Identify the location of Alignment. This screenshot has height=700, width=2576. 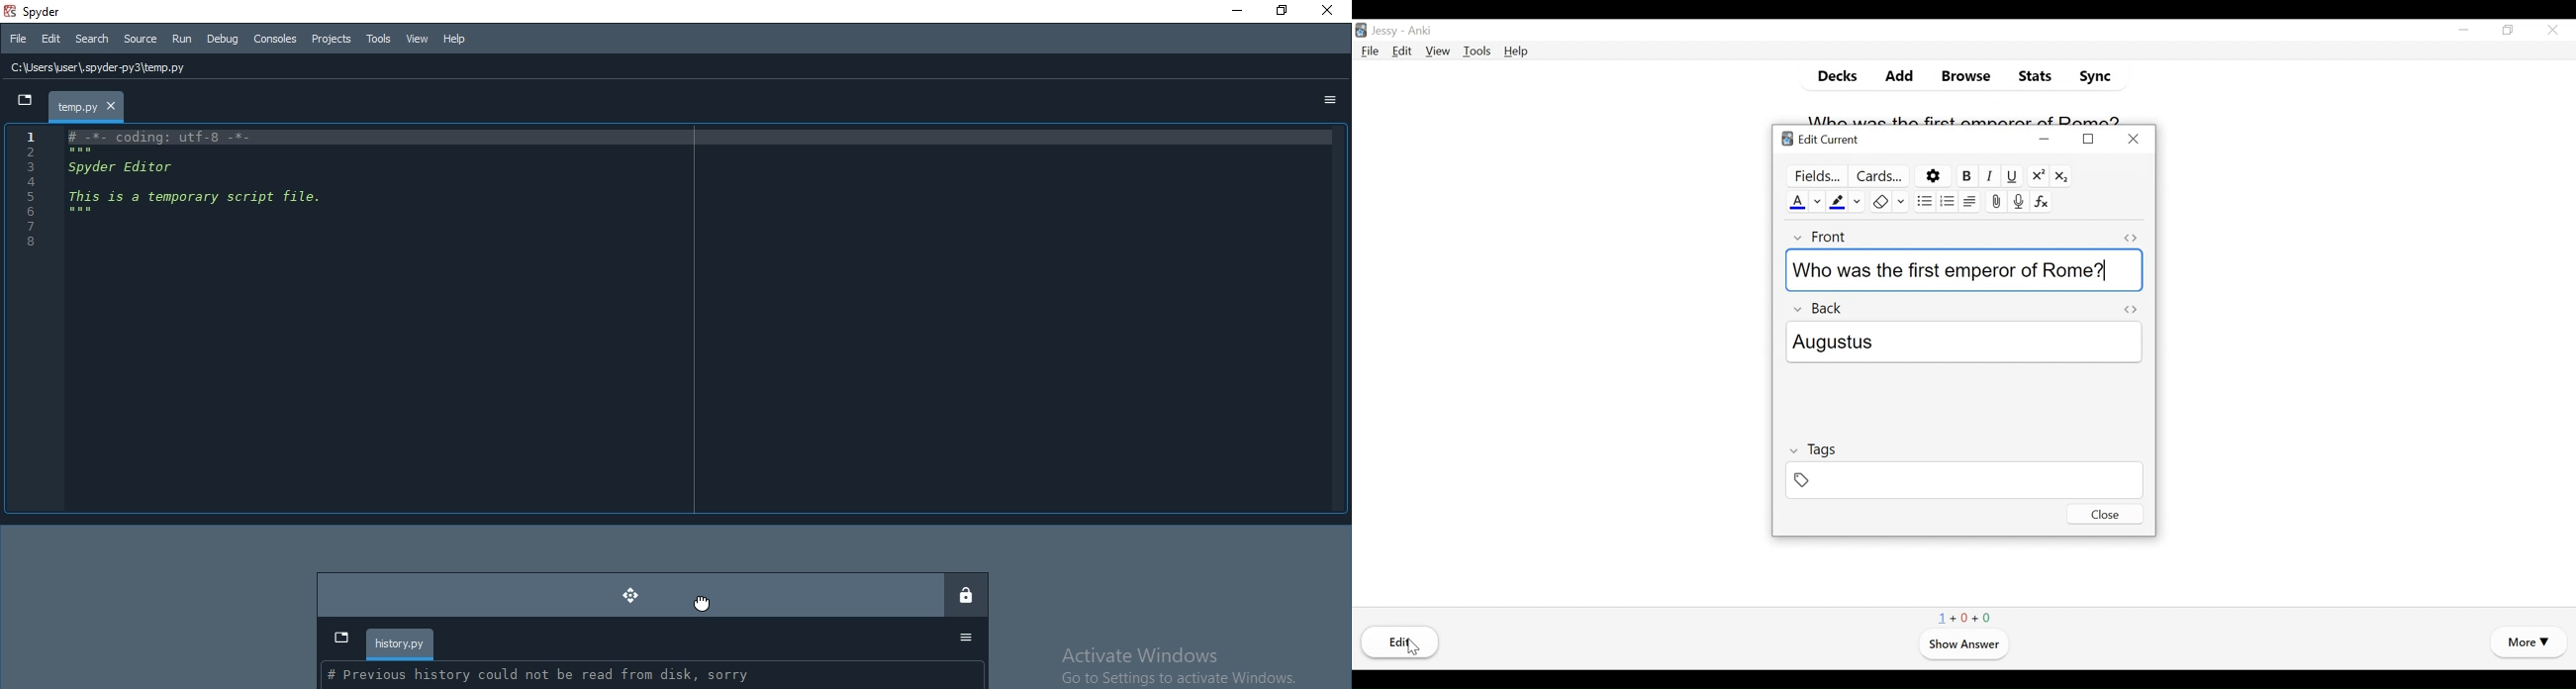
(1971, 202).